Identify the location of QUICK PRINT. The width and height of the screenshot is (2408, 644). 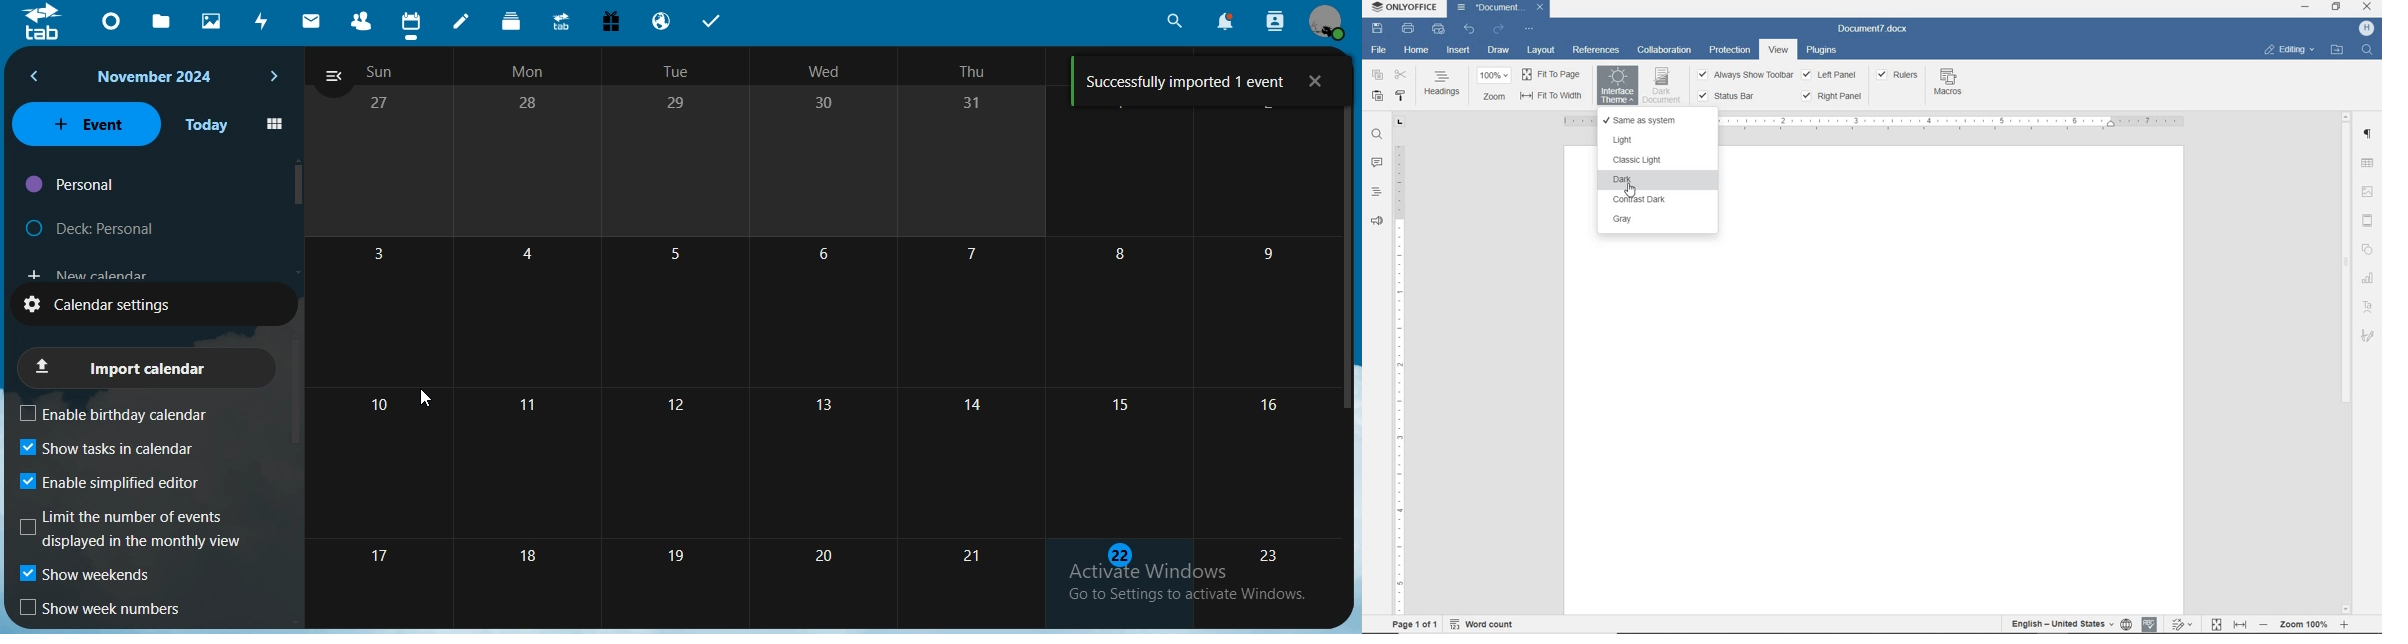
(1437, 28).